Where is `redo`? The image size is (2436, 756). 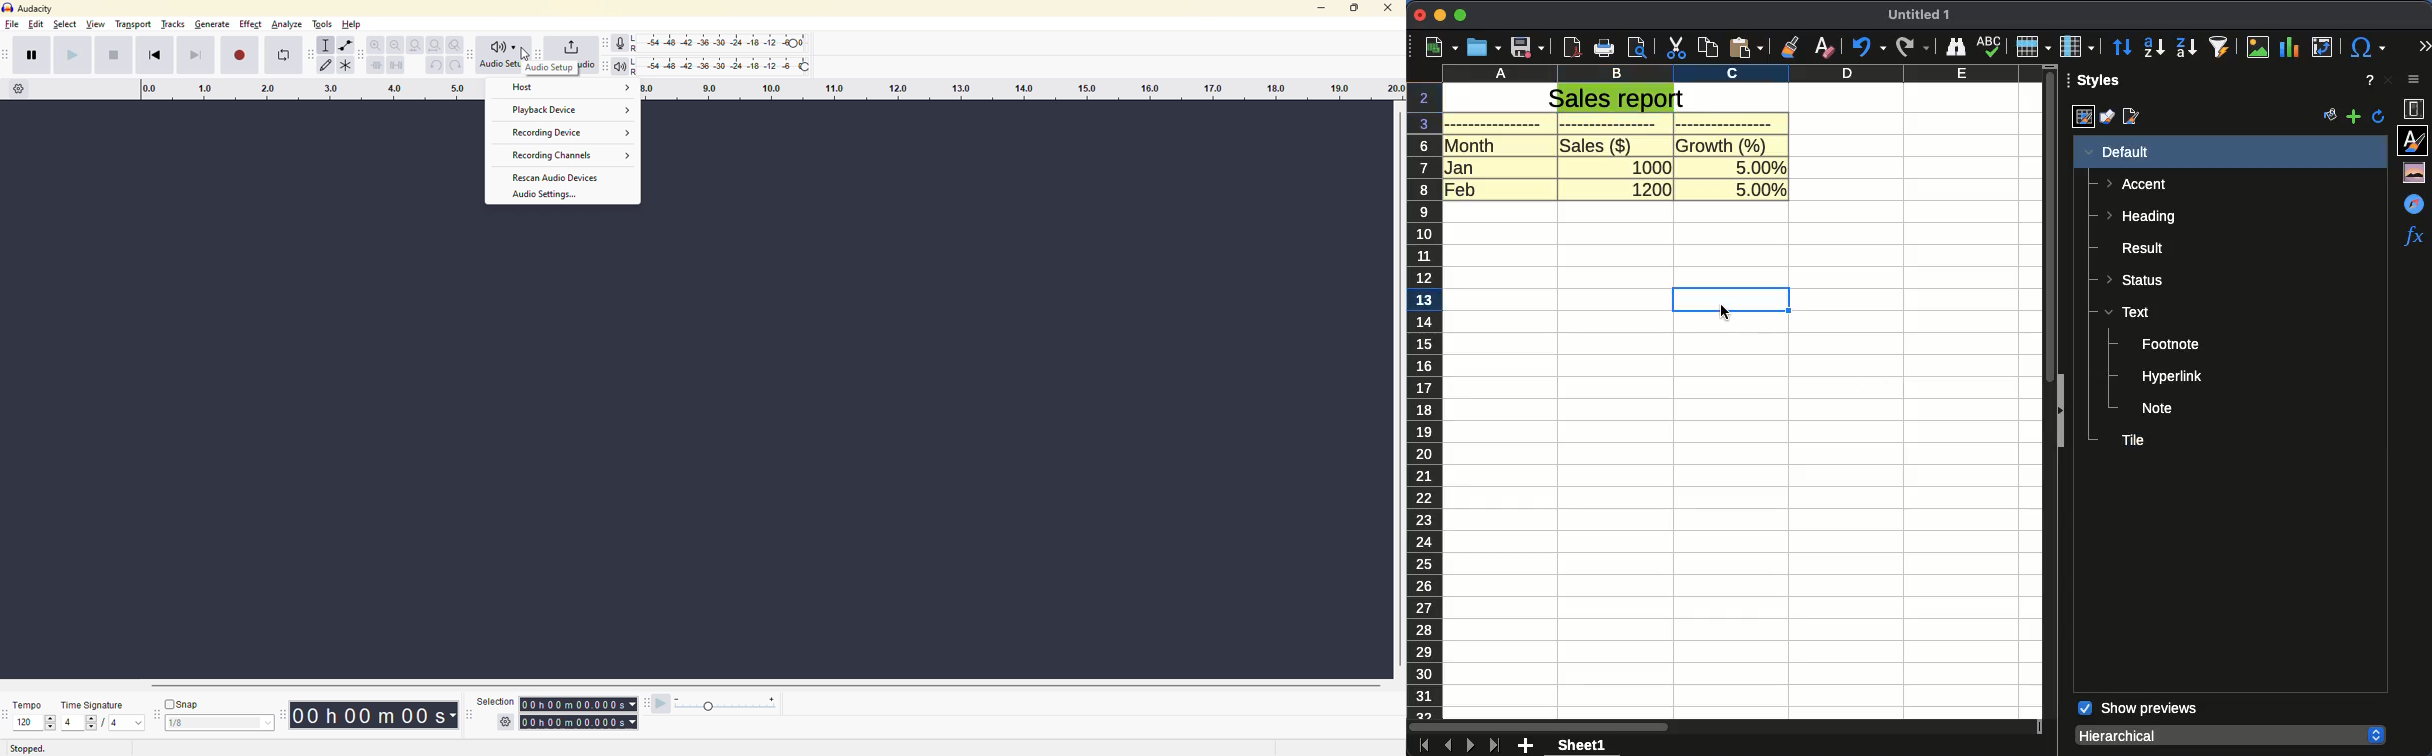
redo is located at coordinates (1913, 48).